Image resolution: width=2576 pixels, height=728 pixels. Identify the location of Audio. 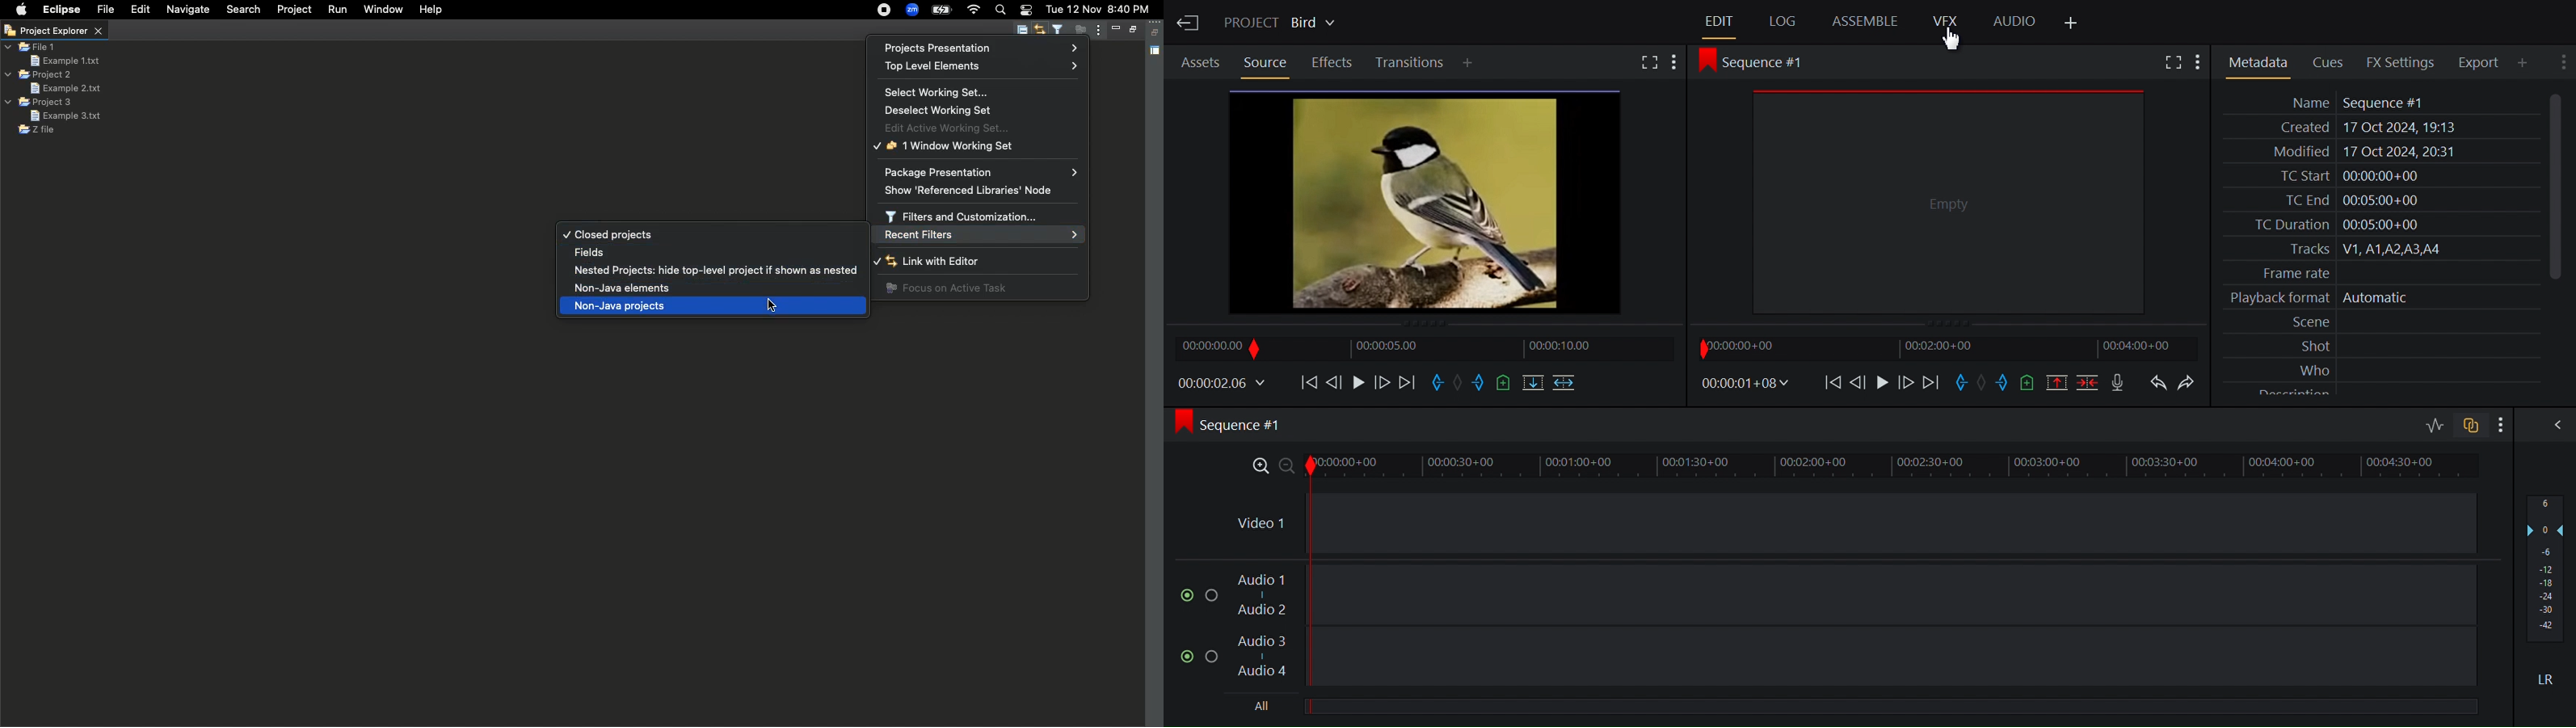
(2014, 20).